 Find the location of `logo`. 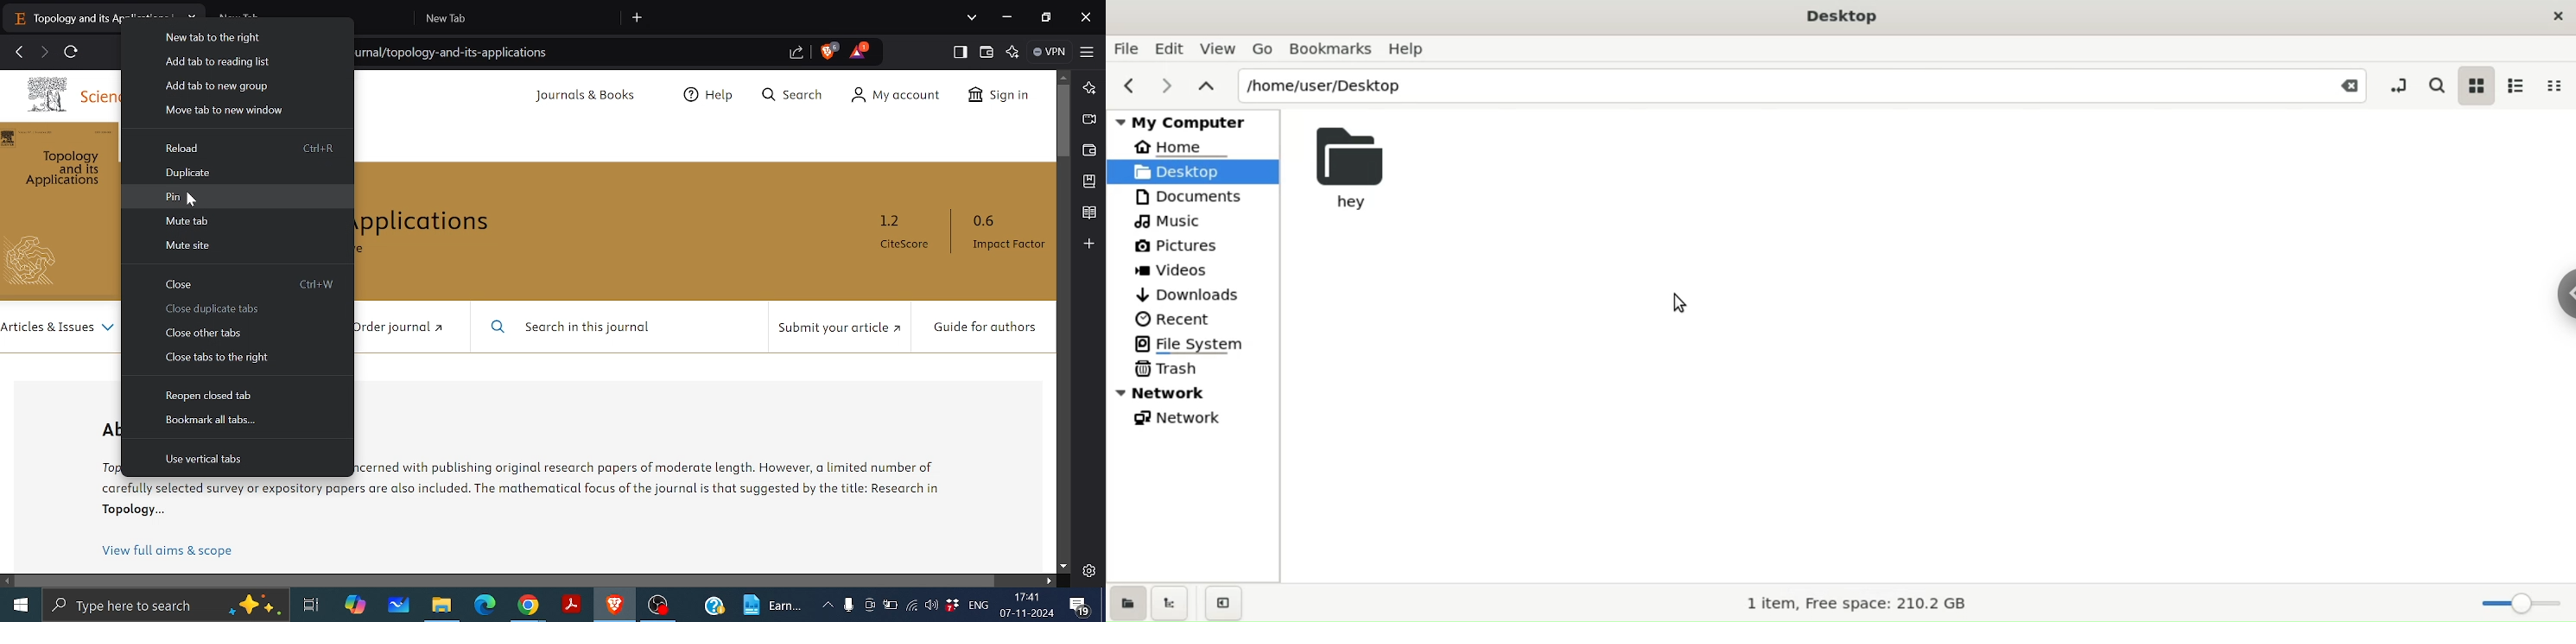

logo is located at coordinates (48, 97).